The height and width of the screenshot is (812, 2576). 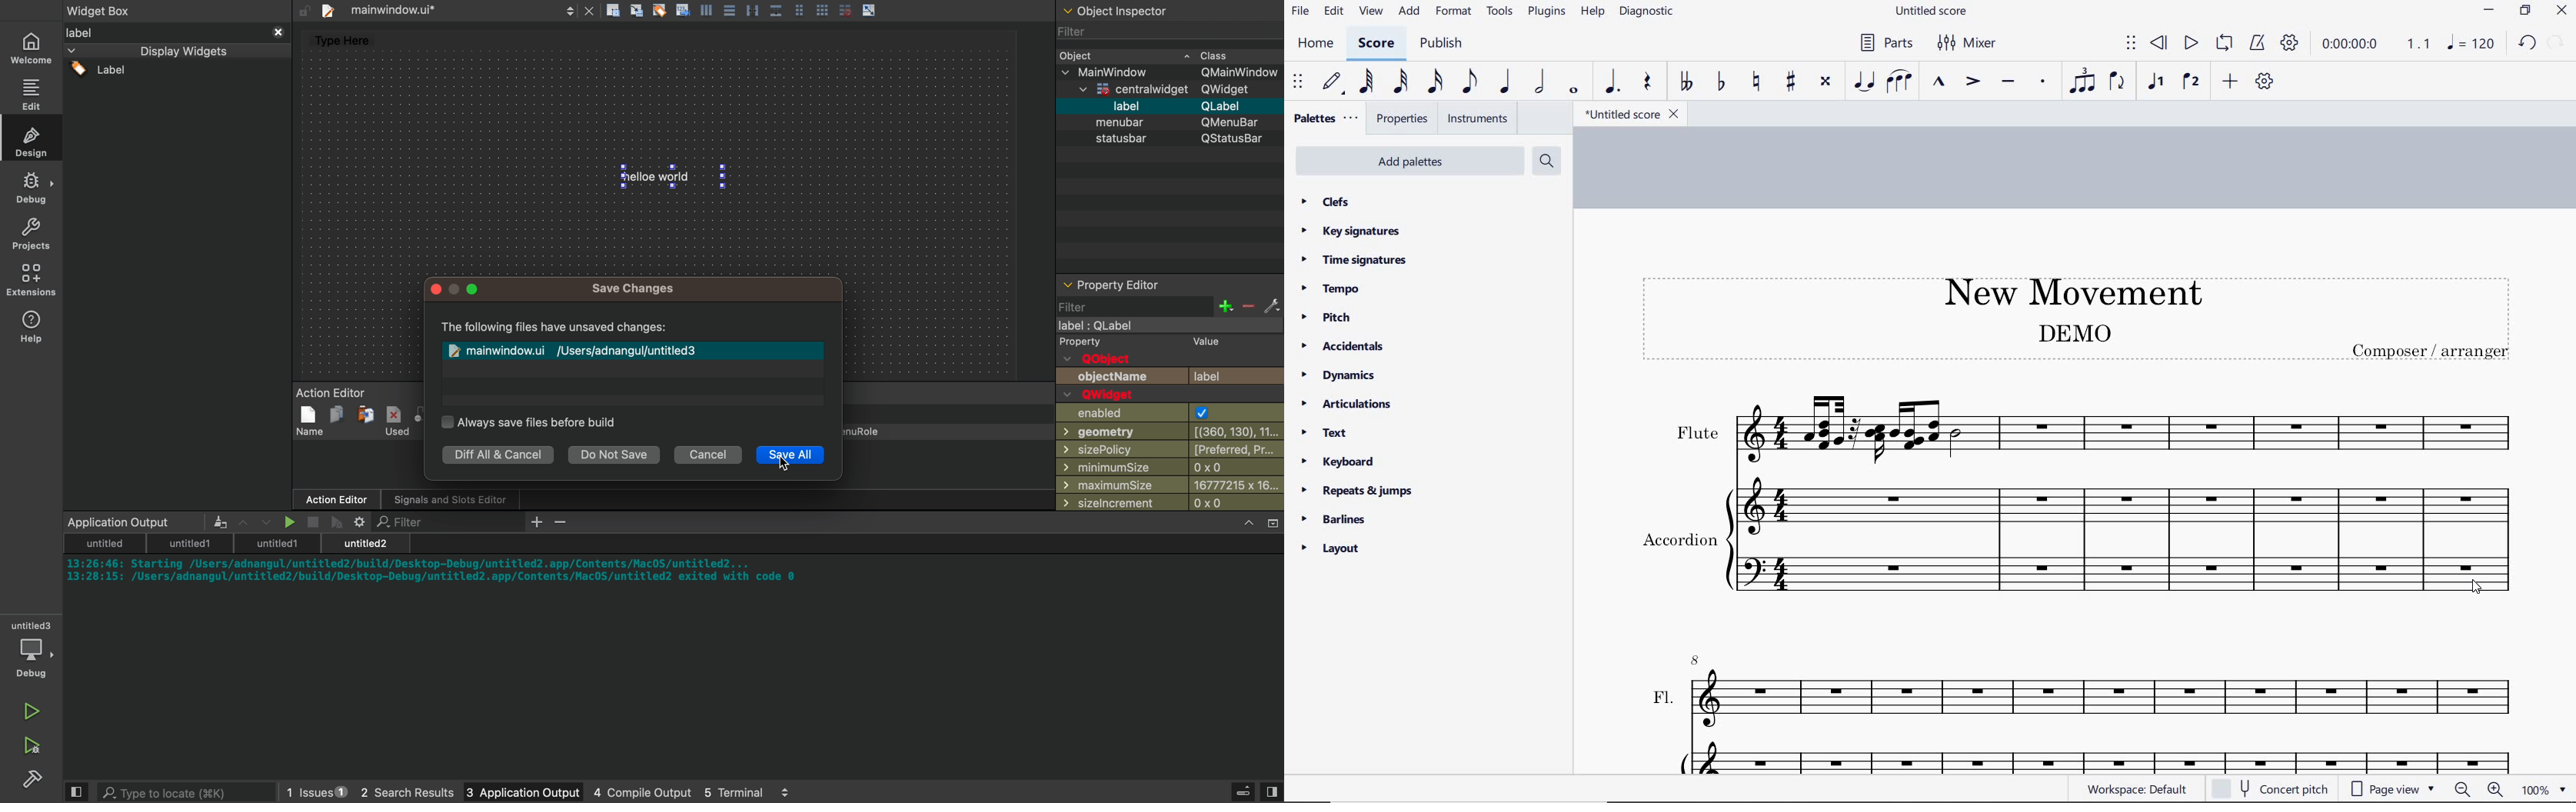 What do you see at coordinates (1941, 83) in the screenshot?
I see `marcato` at bounding box center [1941, 83].